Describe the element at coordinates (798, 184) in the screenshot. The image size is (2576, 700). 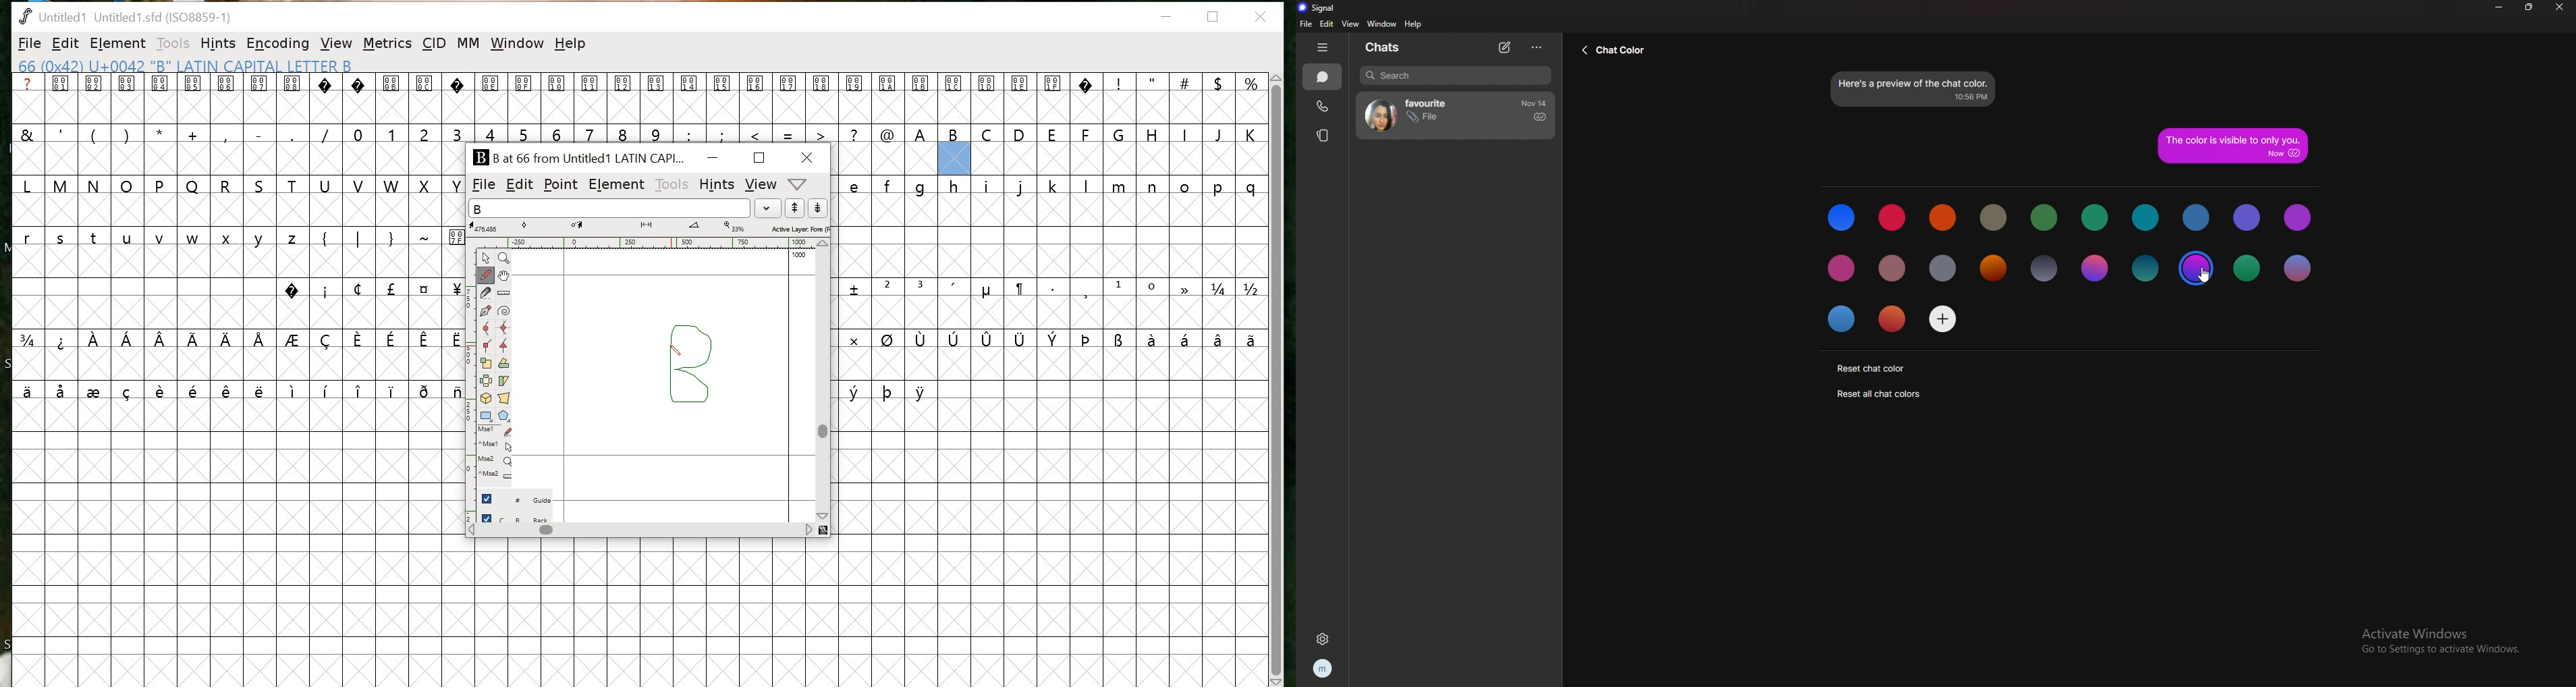
I see `metrics window help` at that location.